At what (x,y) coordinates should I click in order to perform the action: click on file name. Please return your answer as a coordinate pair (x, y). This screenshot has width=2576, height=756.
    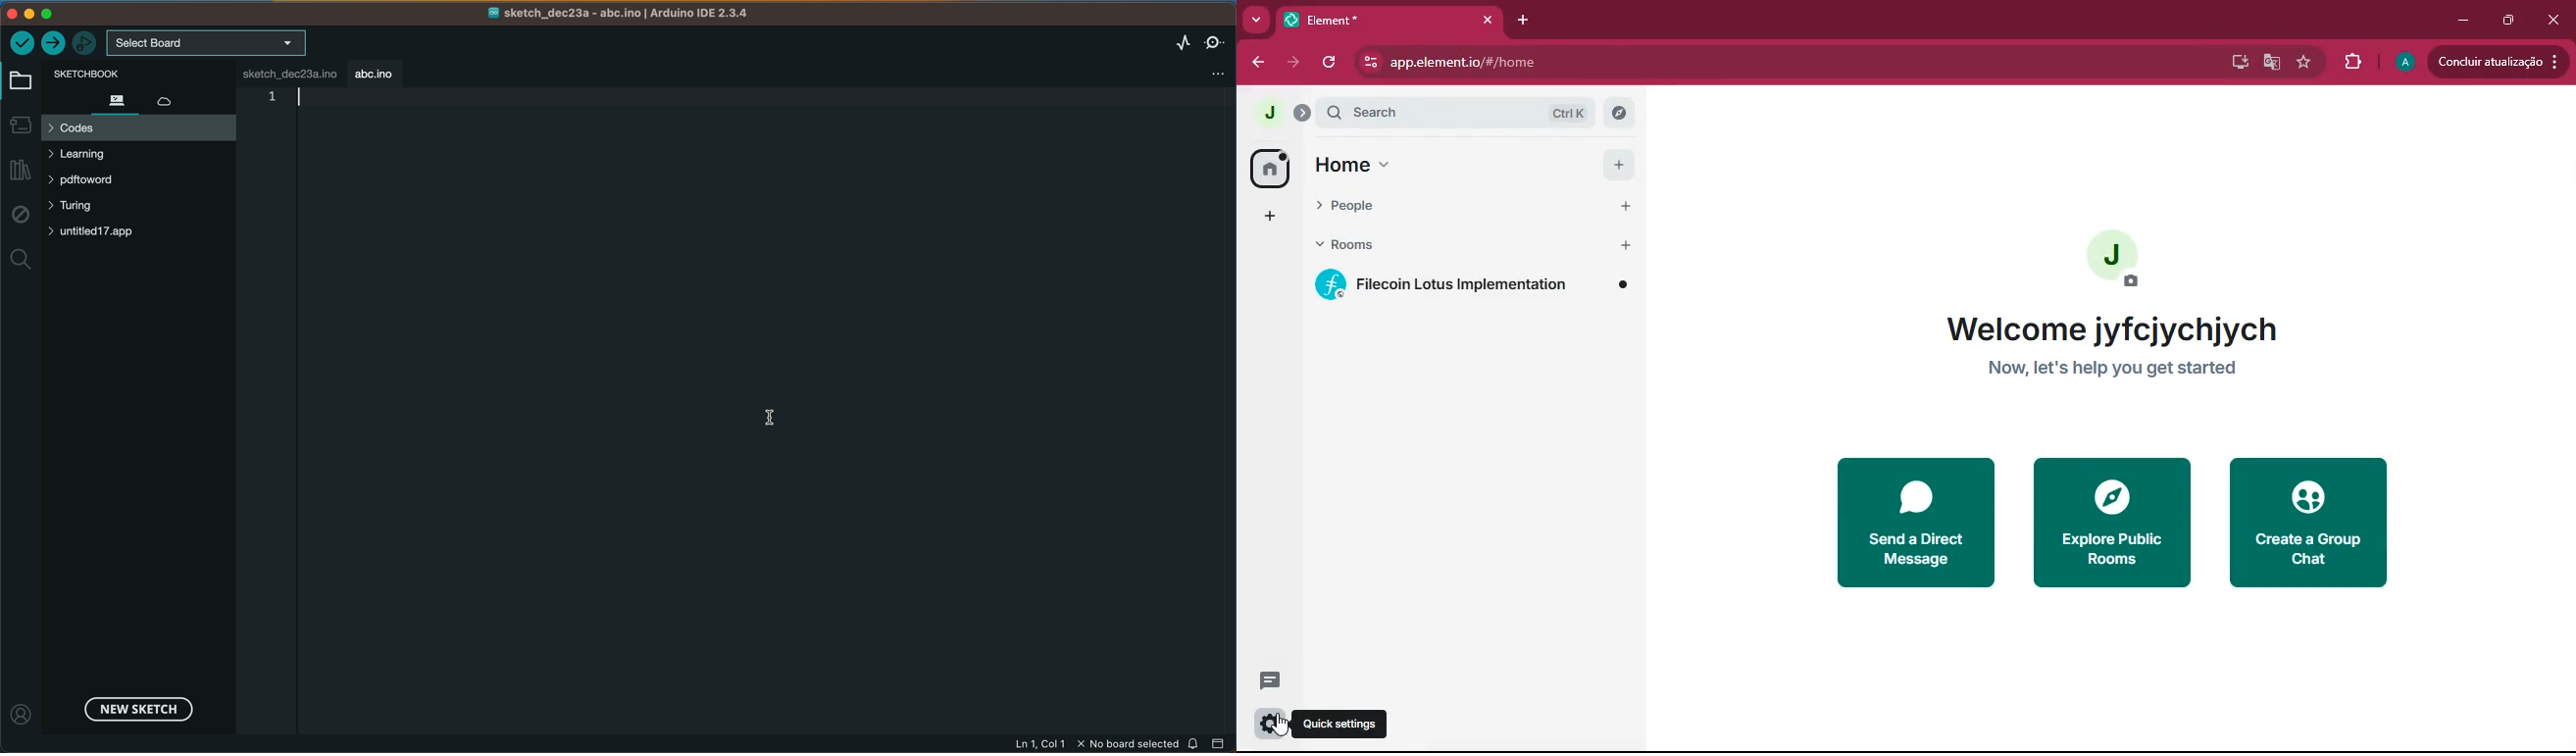
    Looking at the image, I should click on (619, 13).